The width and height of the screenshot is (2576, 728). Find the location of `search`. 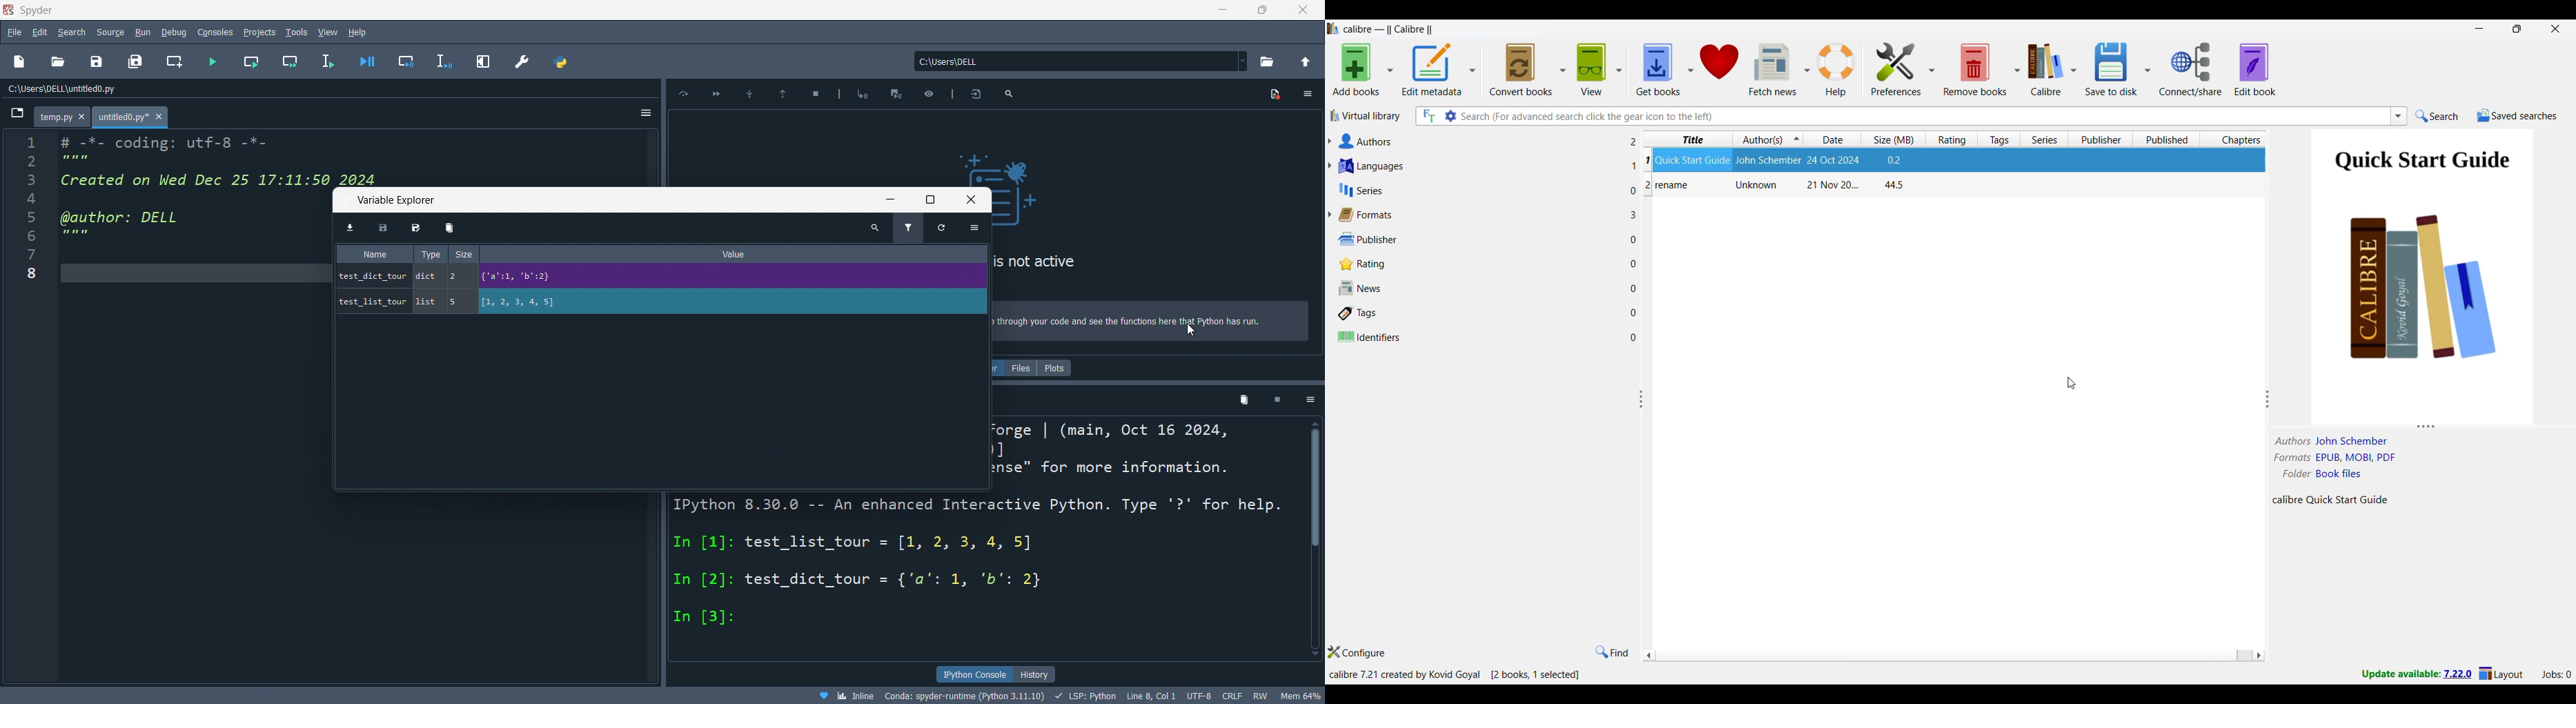

search is located at coordinates (70, 32).